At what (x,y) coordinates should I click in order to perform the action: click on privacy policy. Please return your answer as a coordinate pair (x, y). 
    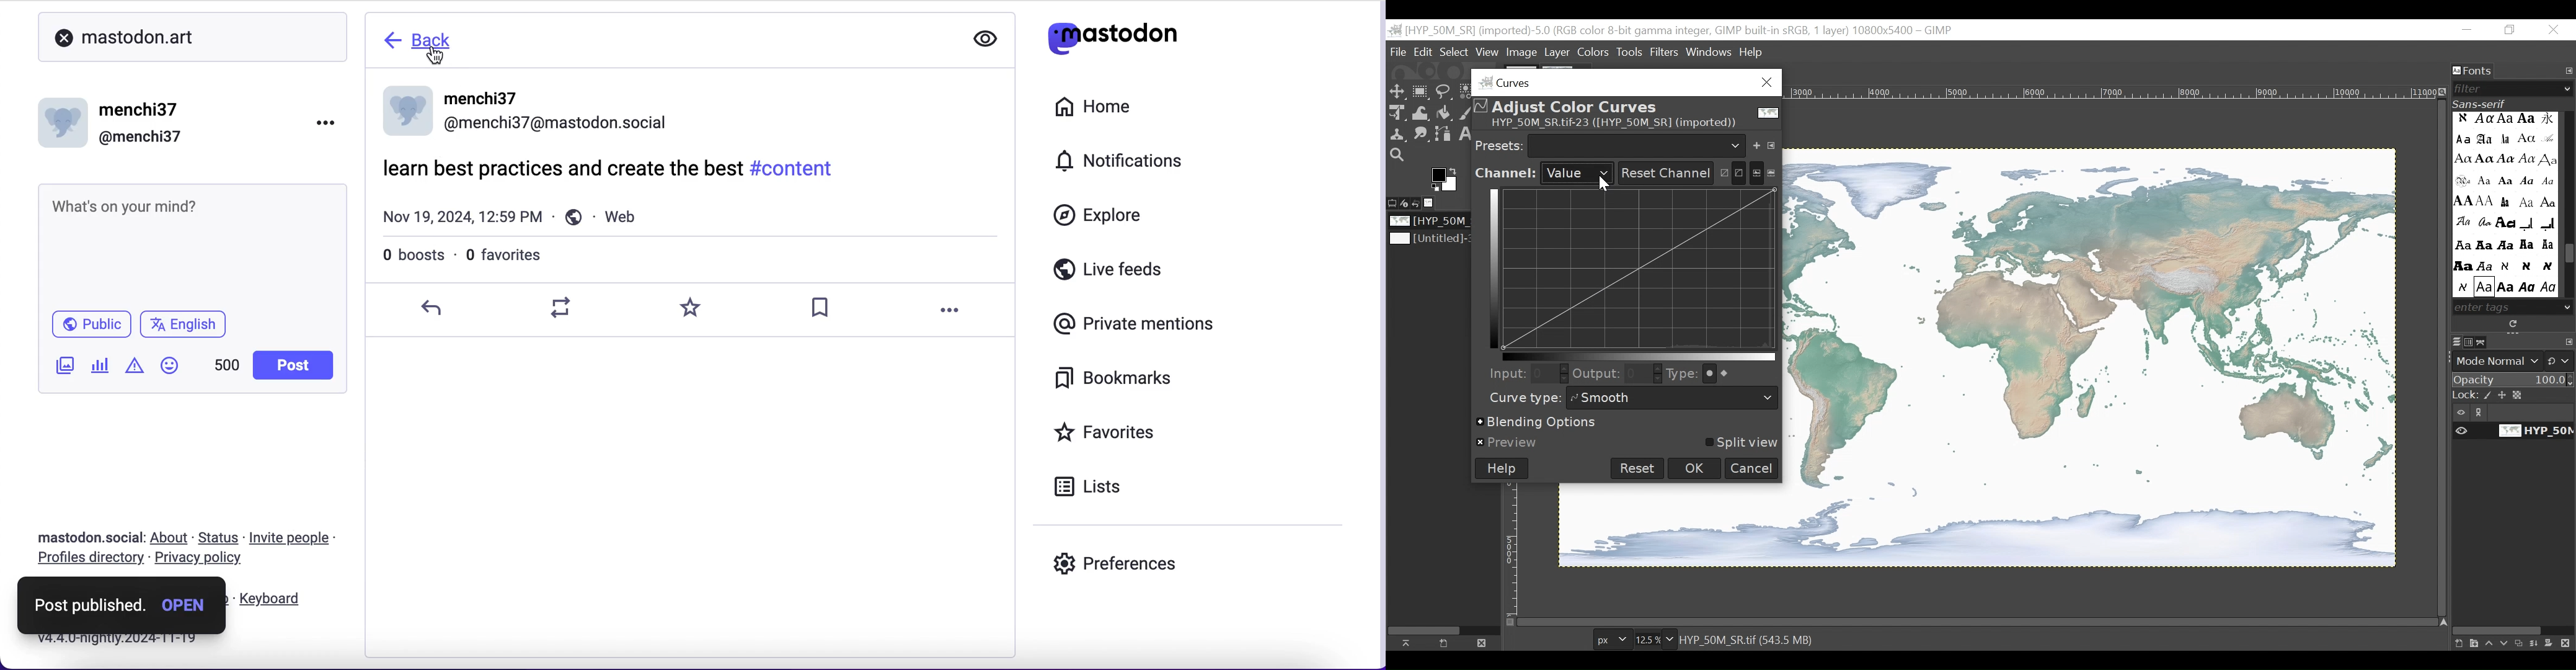
    Looking at the image, I should click on (203, 560).